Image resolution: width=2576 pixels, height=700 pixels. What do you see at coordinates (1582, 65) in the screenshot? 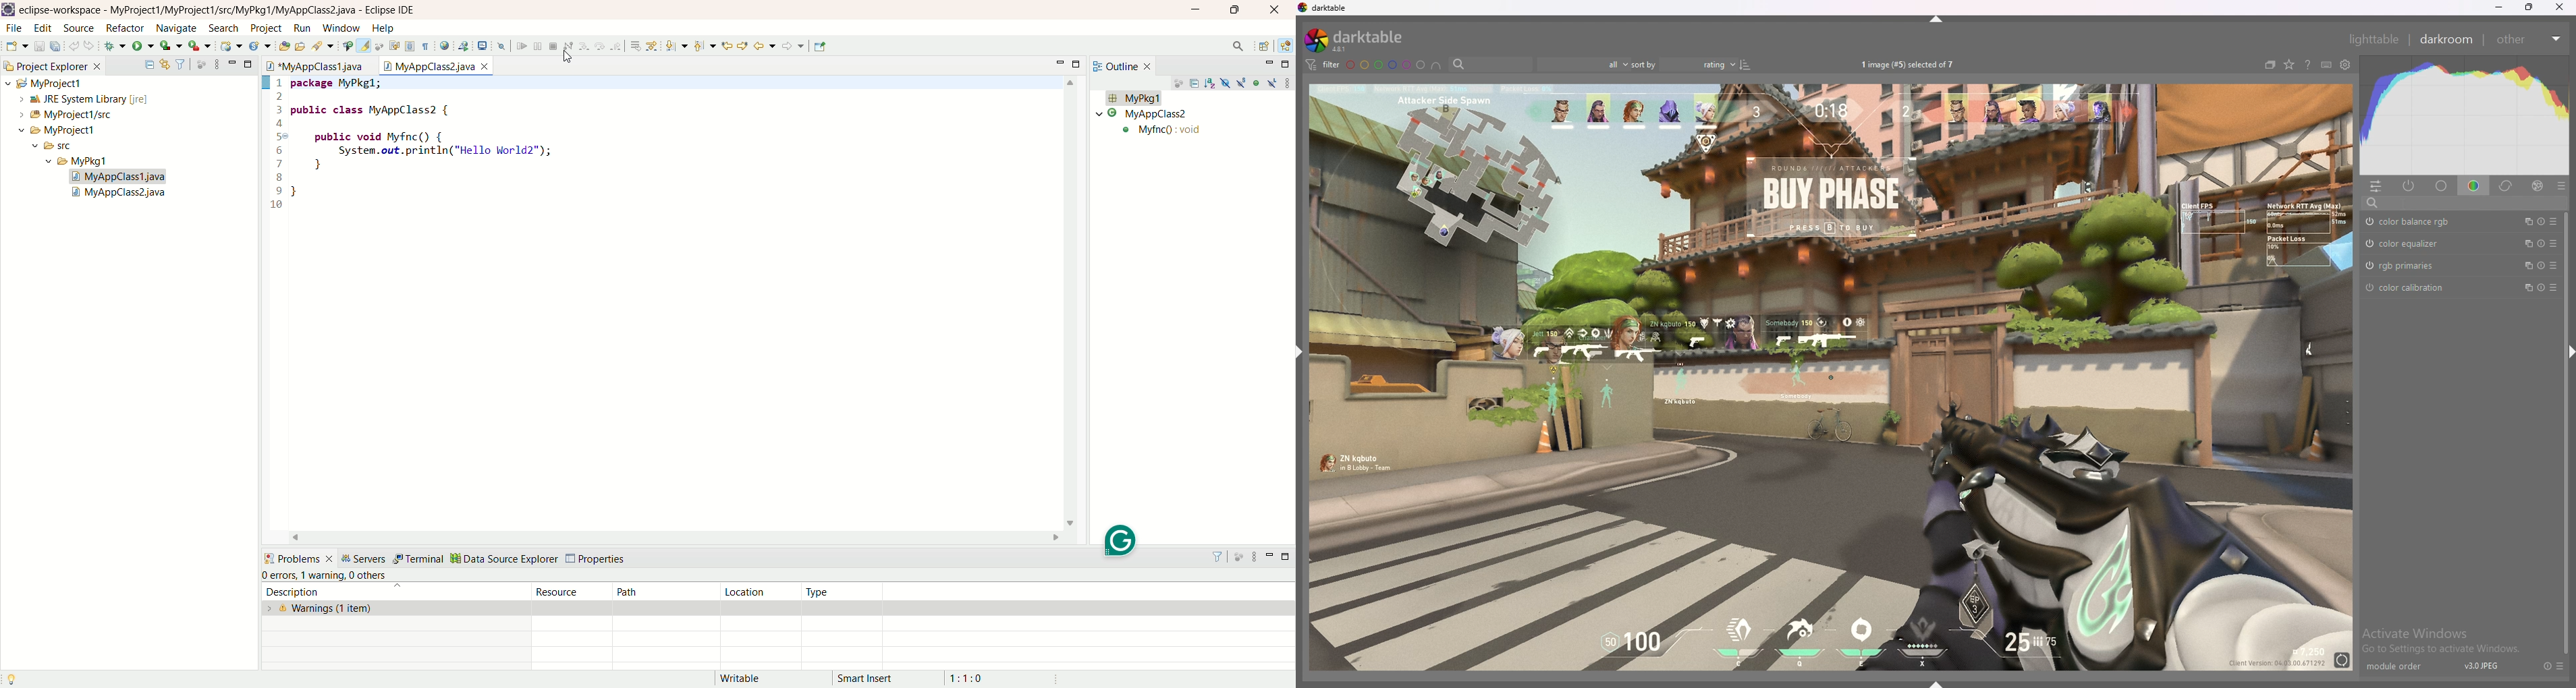
I see `filter by rating` at bounding box center [1582, 65].